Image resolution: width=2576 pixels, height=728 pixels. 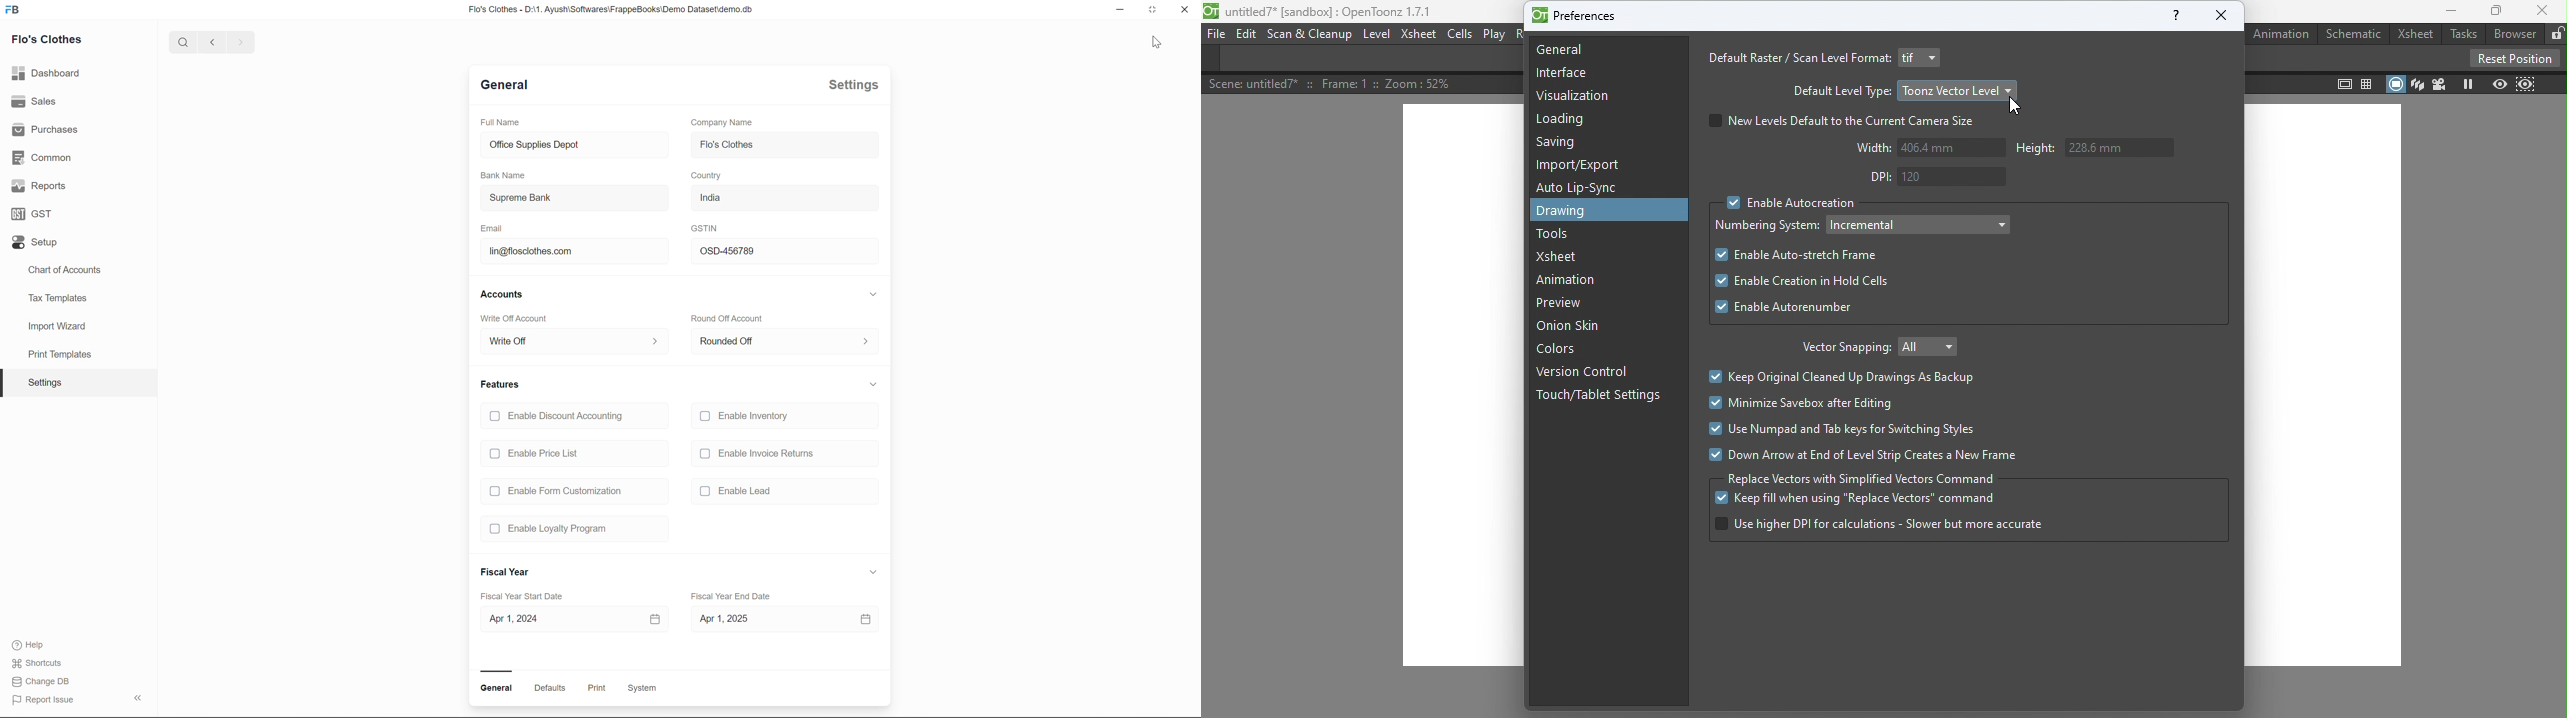 What do you see at coordinates (756, 454) in the screenshot?
I see `Enable Invoice Returns` at bounding box center [756, 454].